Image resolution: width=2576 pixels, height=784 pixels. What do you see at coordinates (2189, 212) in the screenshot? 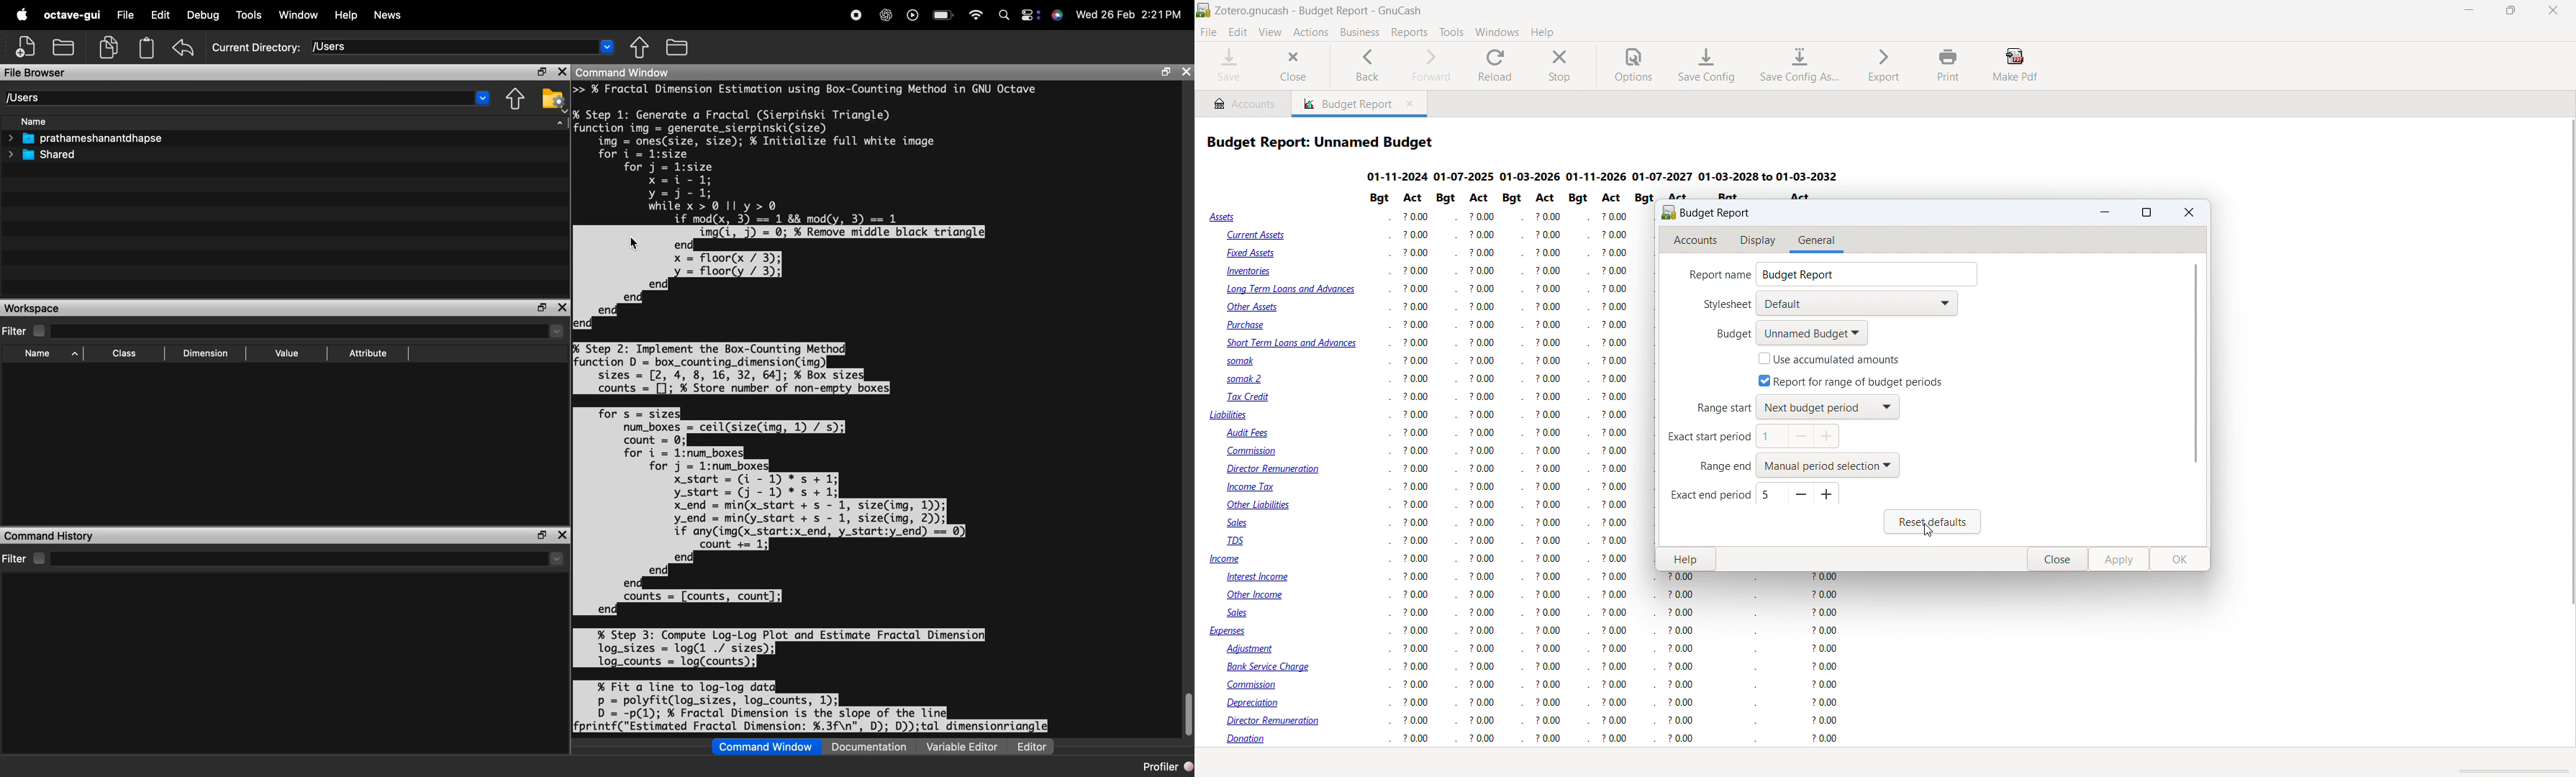
I see `close` at bounding box center [2189, 212].